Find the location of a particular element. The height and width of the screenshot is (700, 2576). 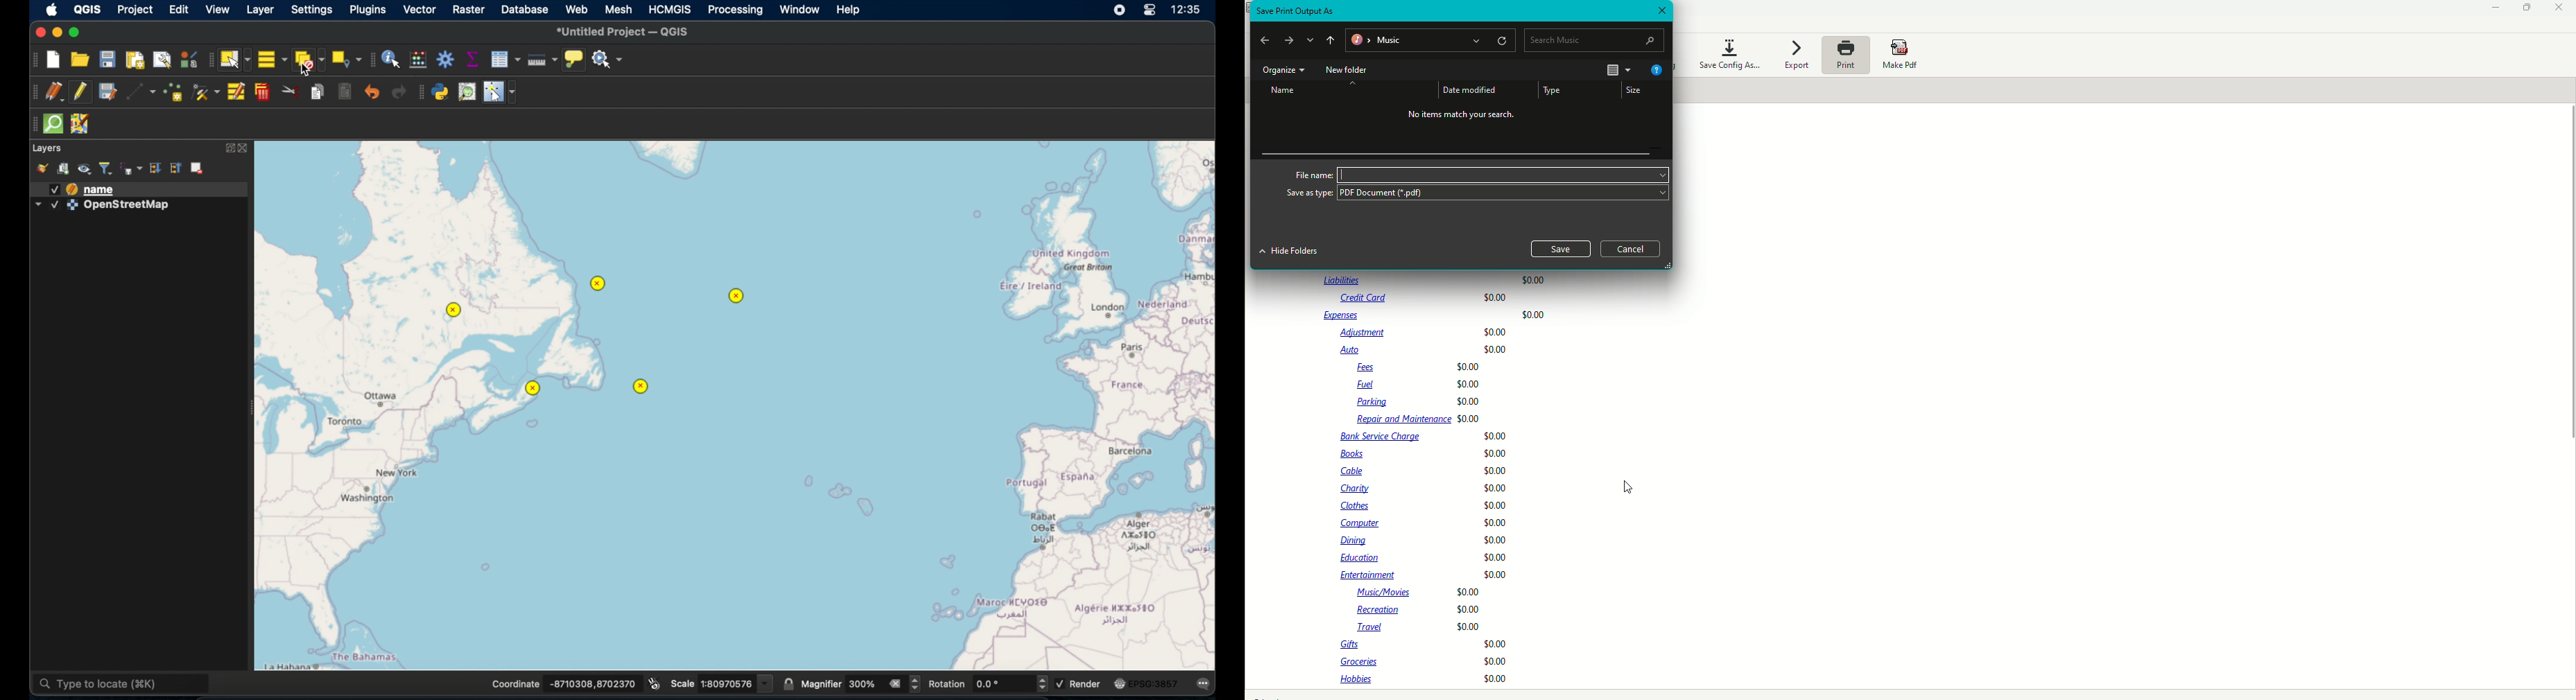

Save Config as is located at coordinates (1729, 53).